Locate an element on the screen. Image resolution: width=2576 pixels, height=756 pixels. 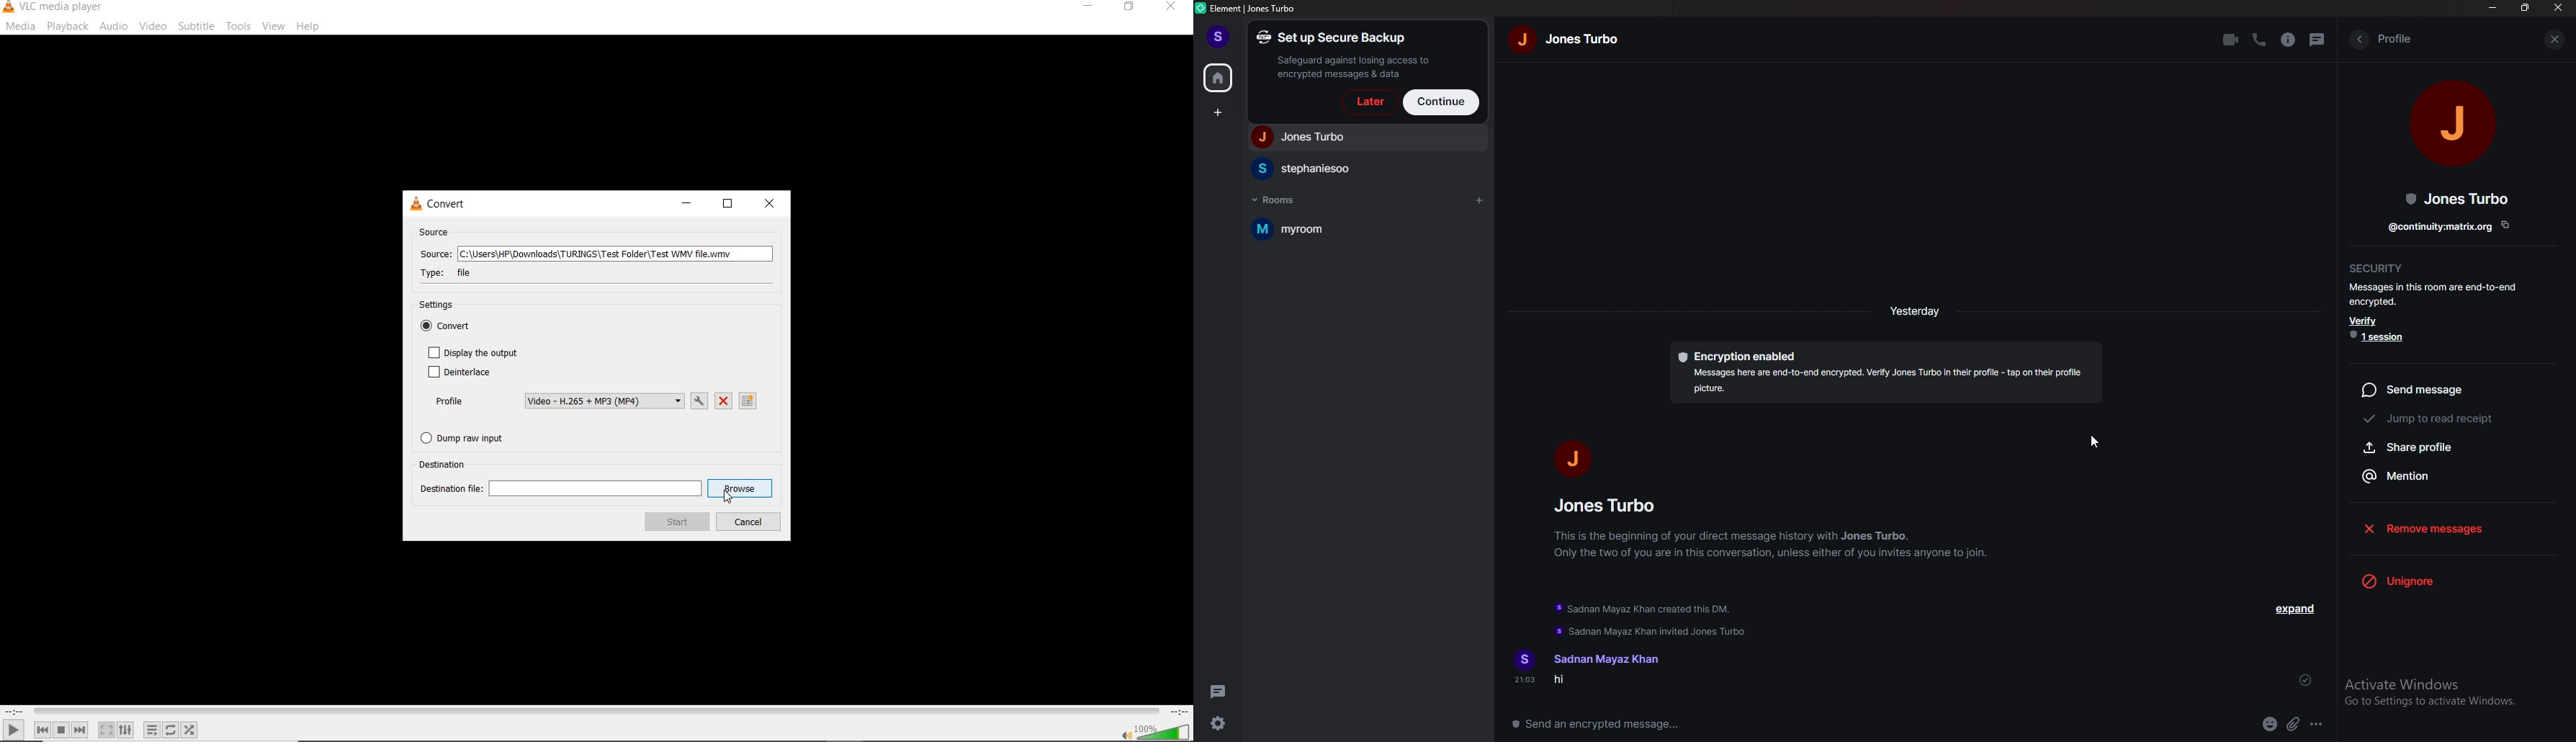
profile is located at coordinates (1221, 37).